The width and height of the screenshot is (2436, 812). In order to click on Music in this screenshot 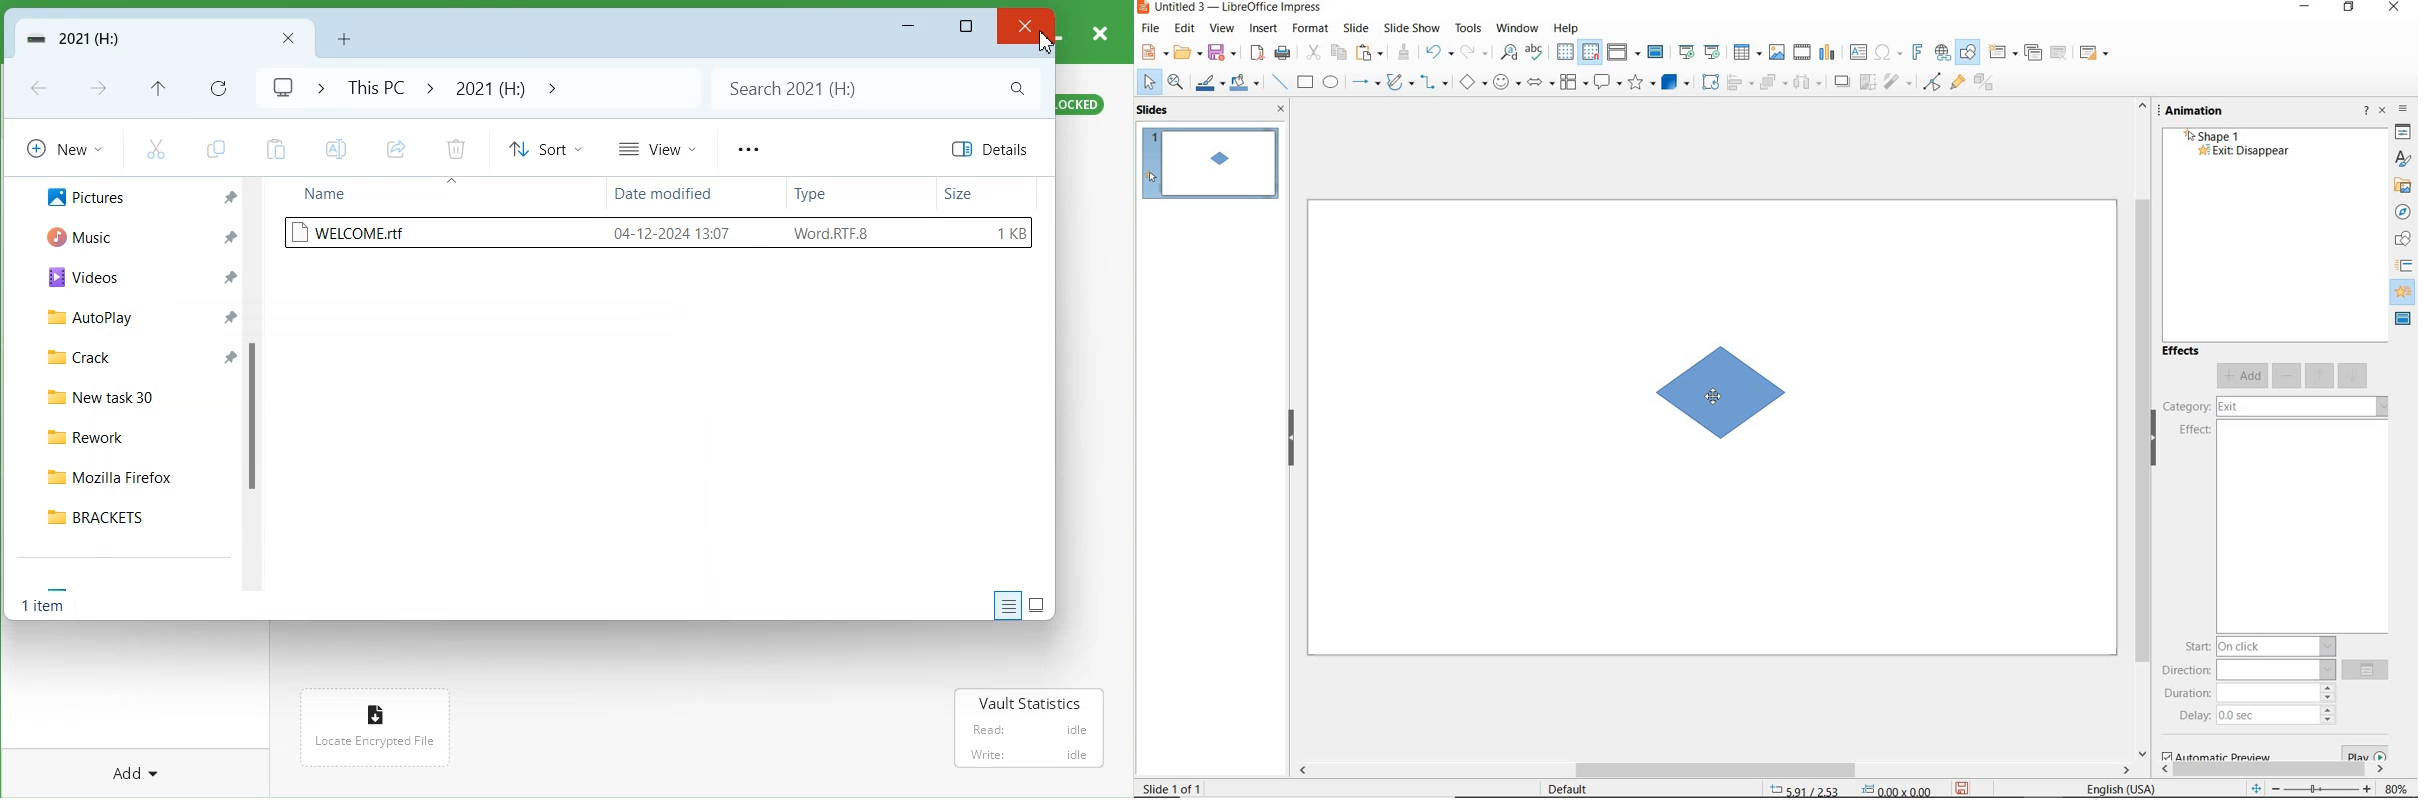, I will do `click(82, 238)`.